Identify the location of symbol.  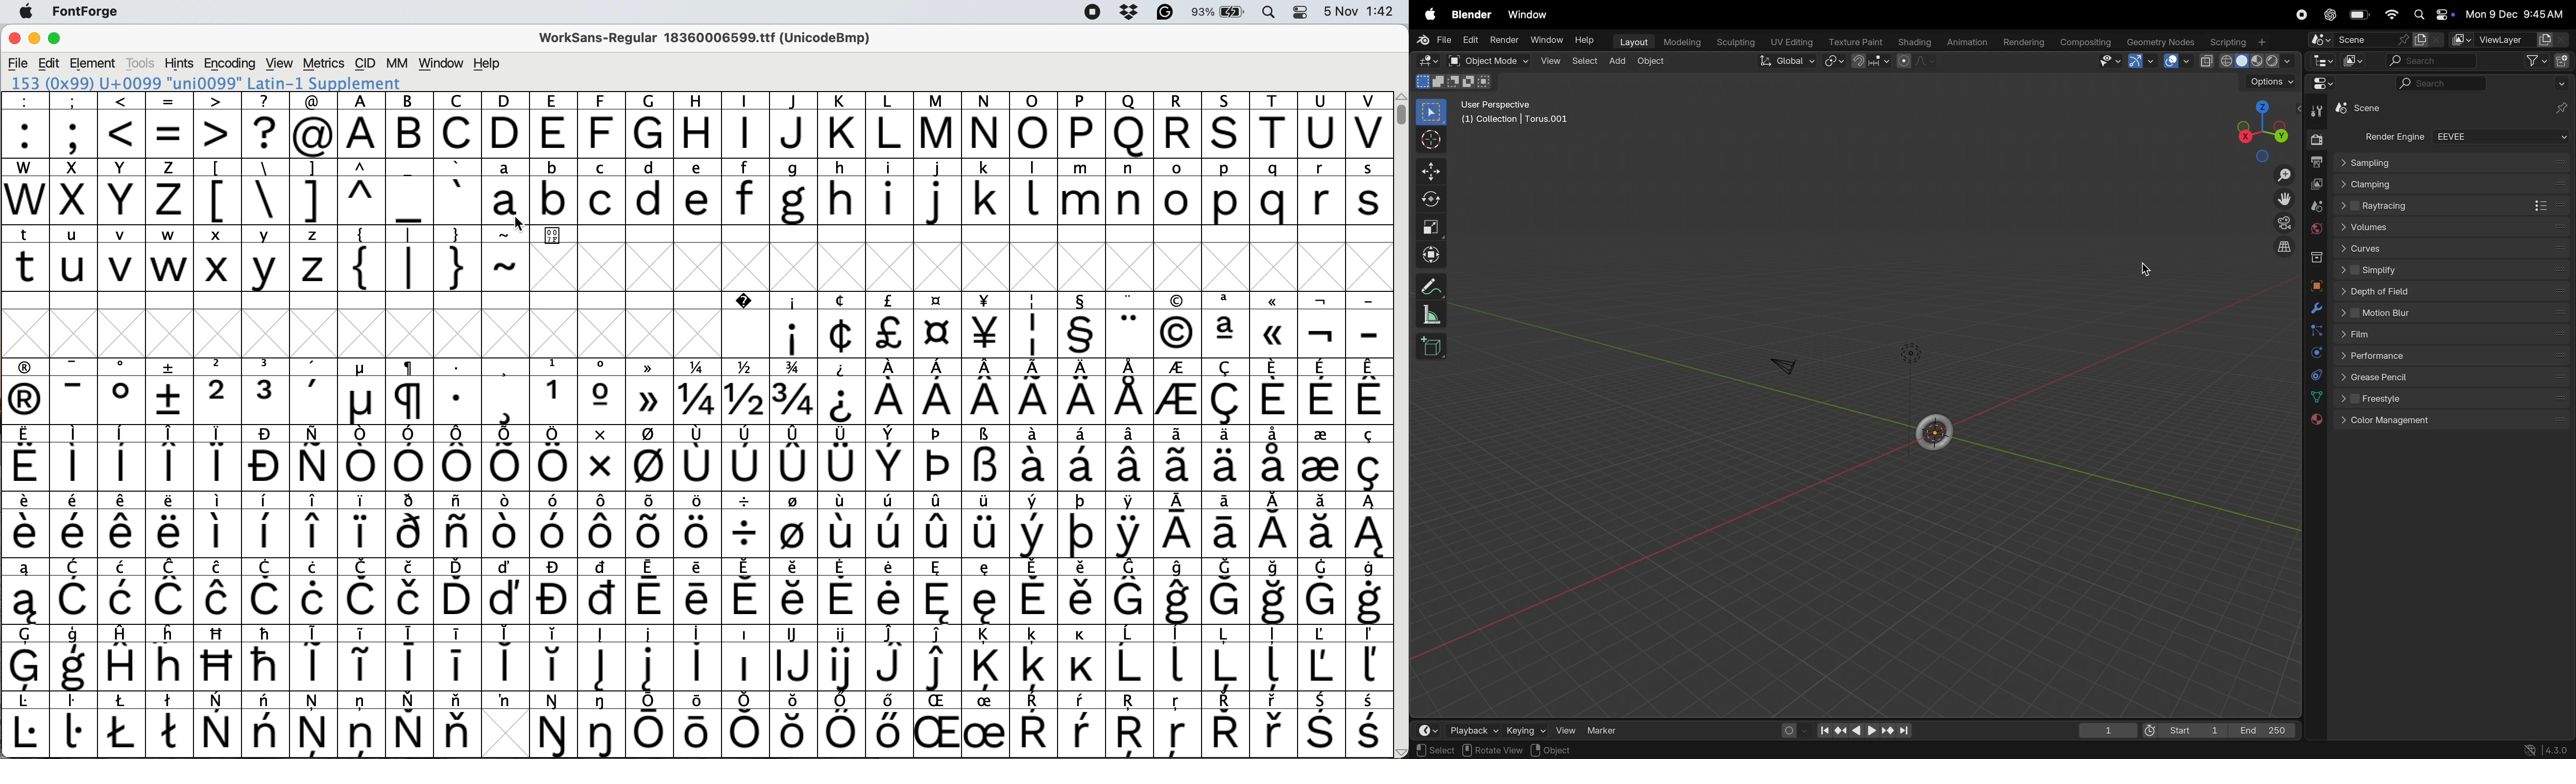
(987, 391).